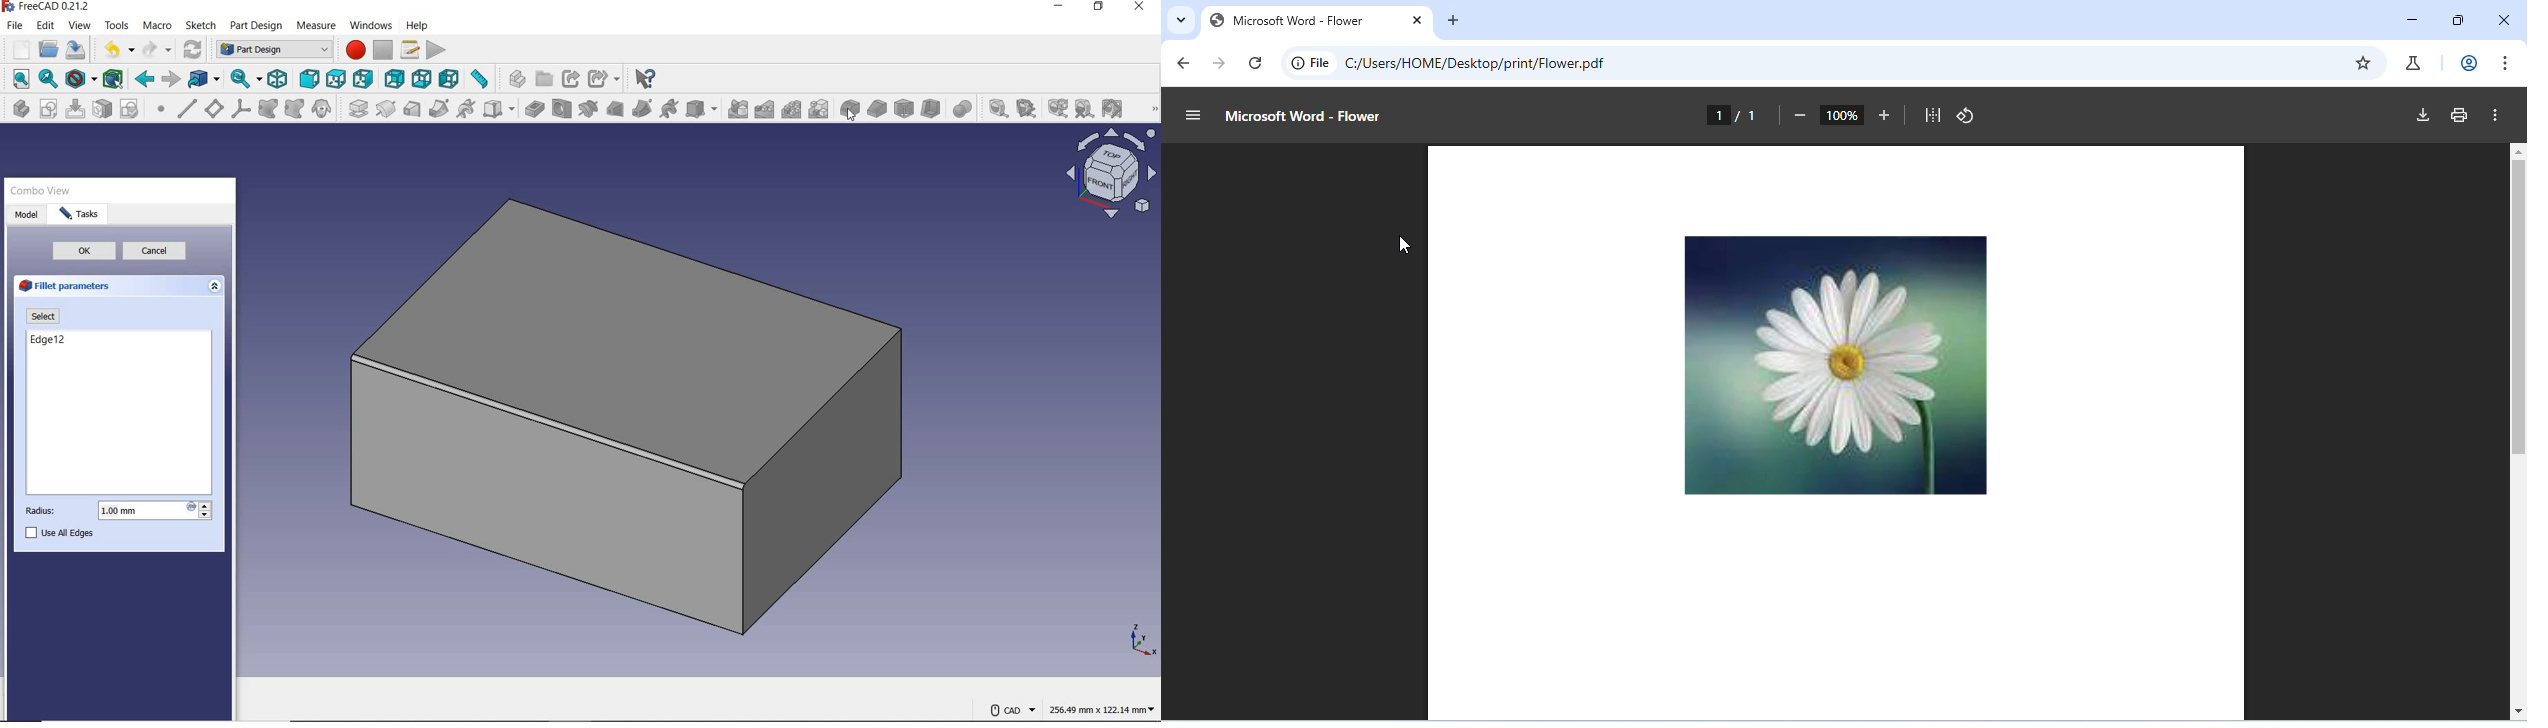 This screenshot has height=728, width=2548. Describe the element at coordinates (1185, 24) in the screenshot. I see `search tab` at that location.